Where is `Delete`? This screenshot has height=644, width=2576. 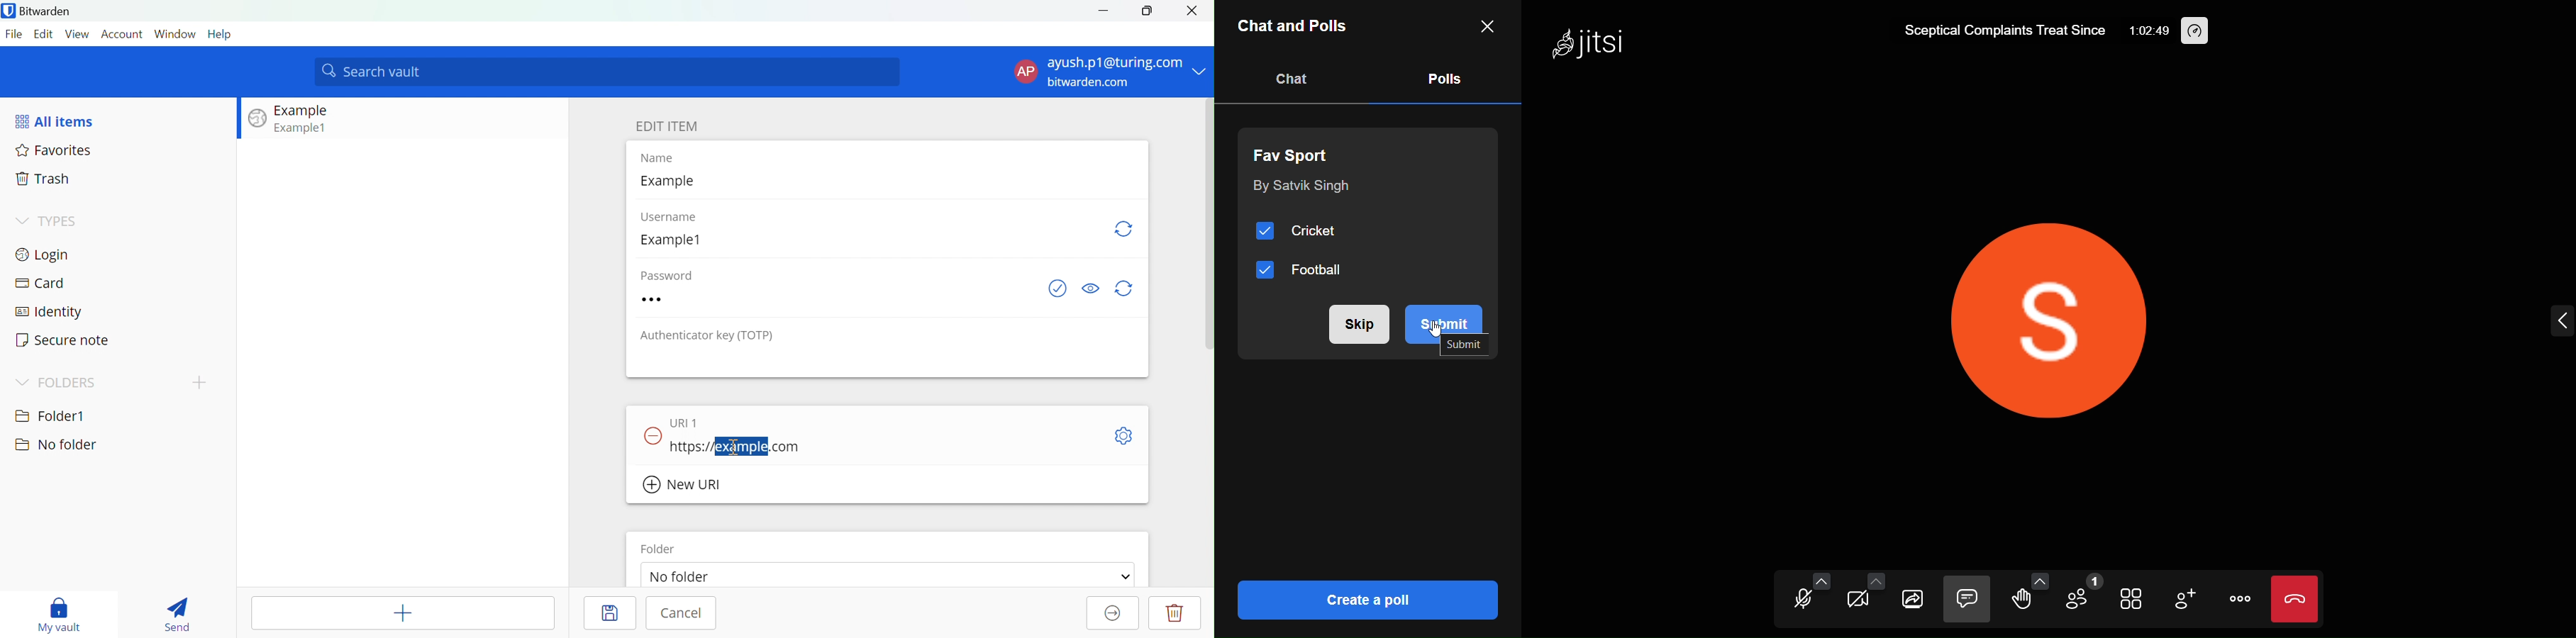 Delete is located at coordinates (1175, 613).